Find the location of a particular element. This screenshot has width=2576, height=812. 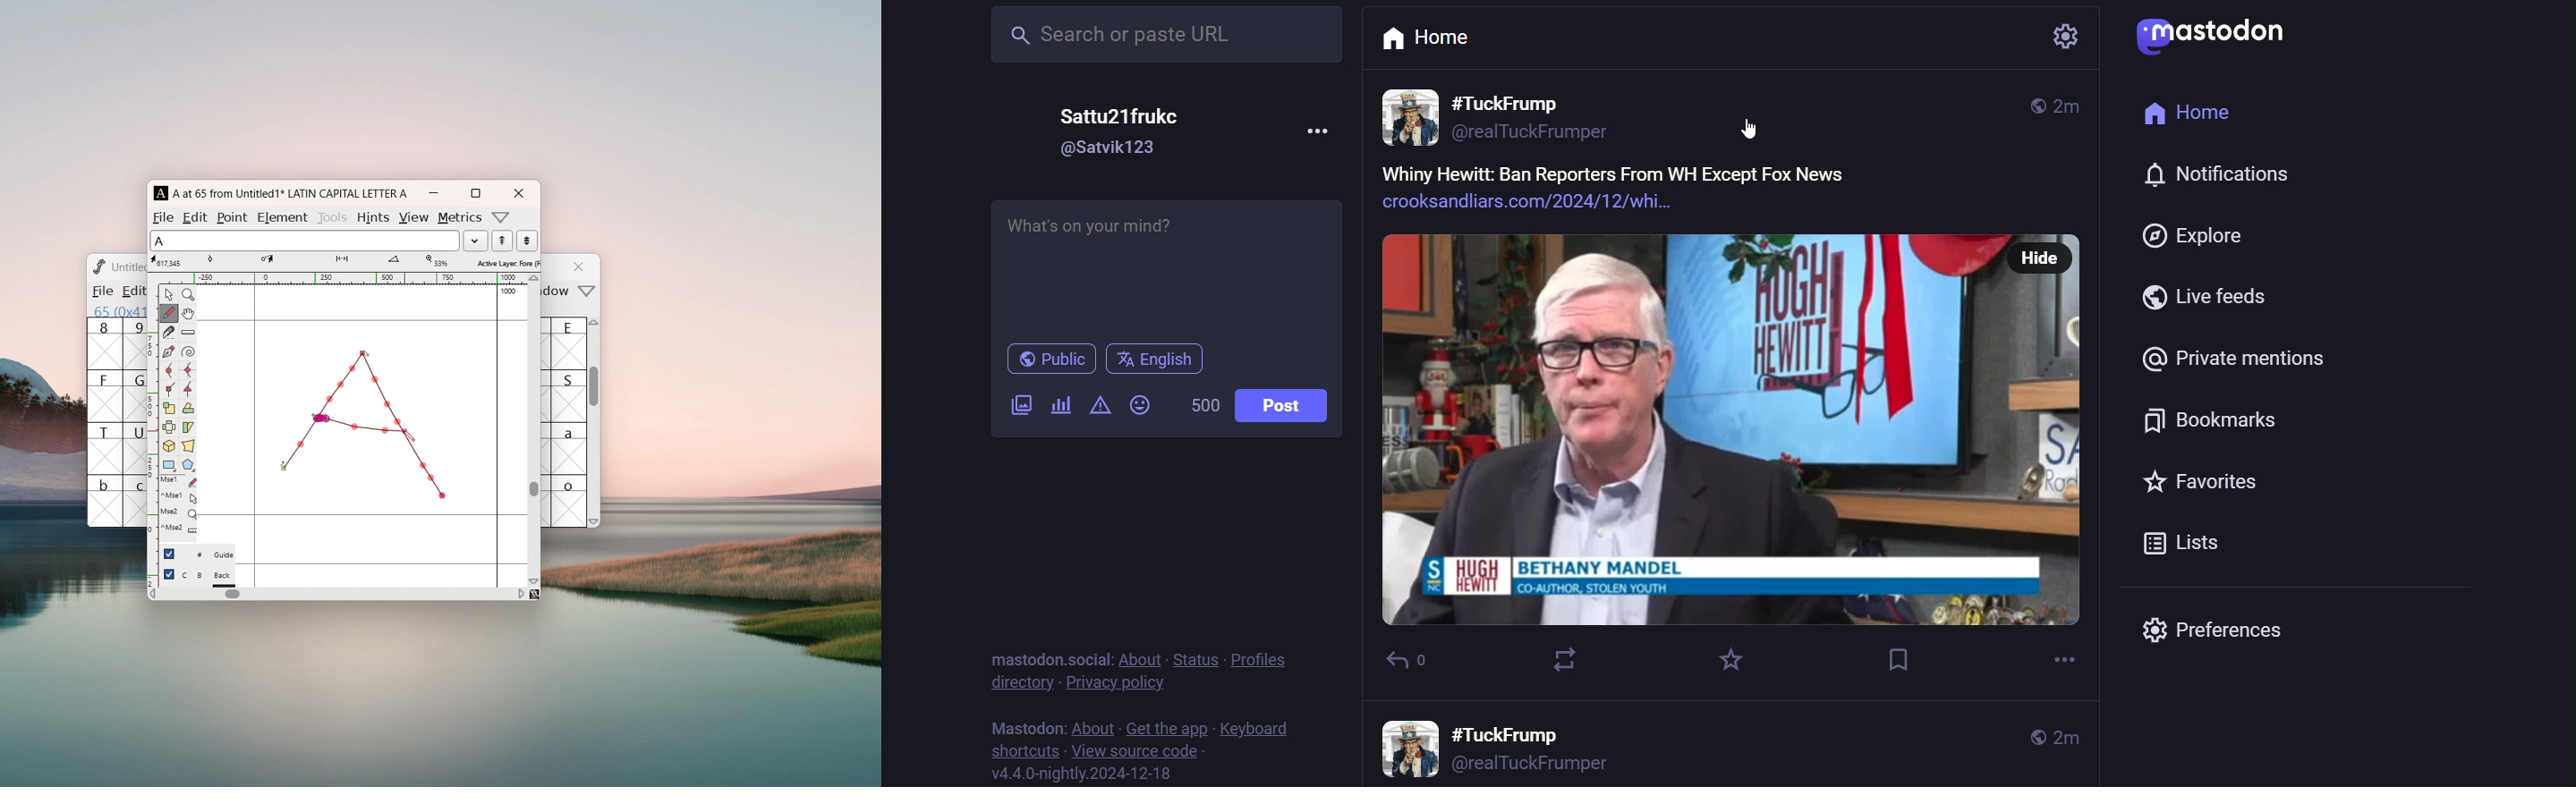

Untitled? Untitled1.sfd (1508859-1) is located at coordinates (129, 267).